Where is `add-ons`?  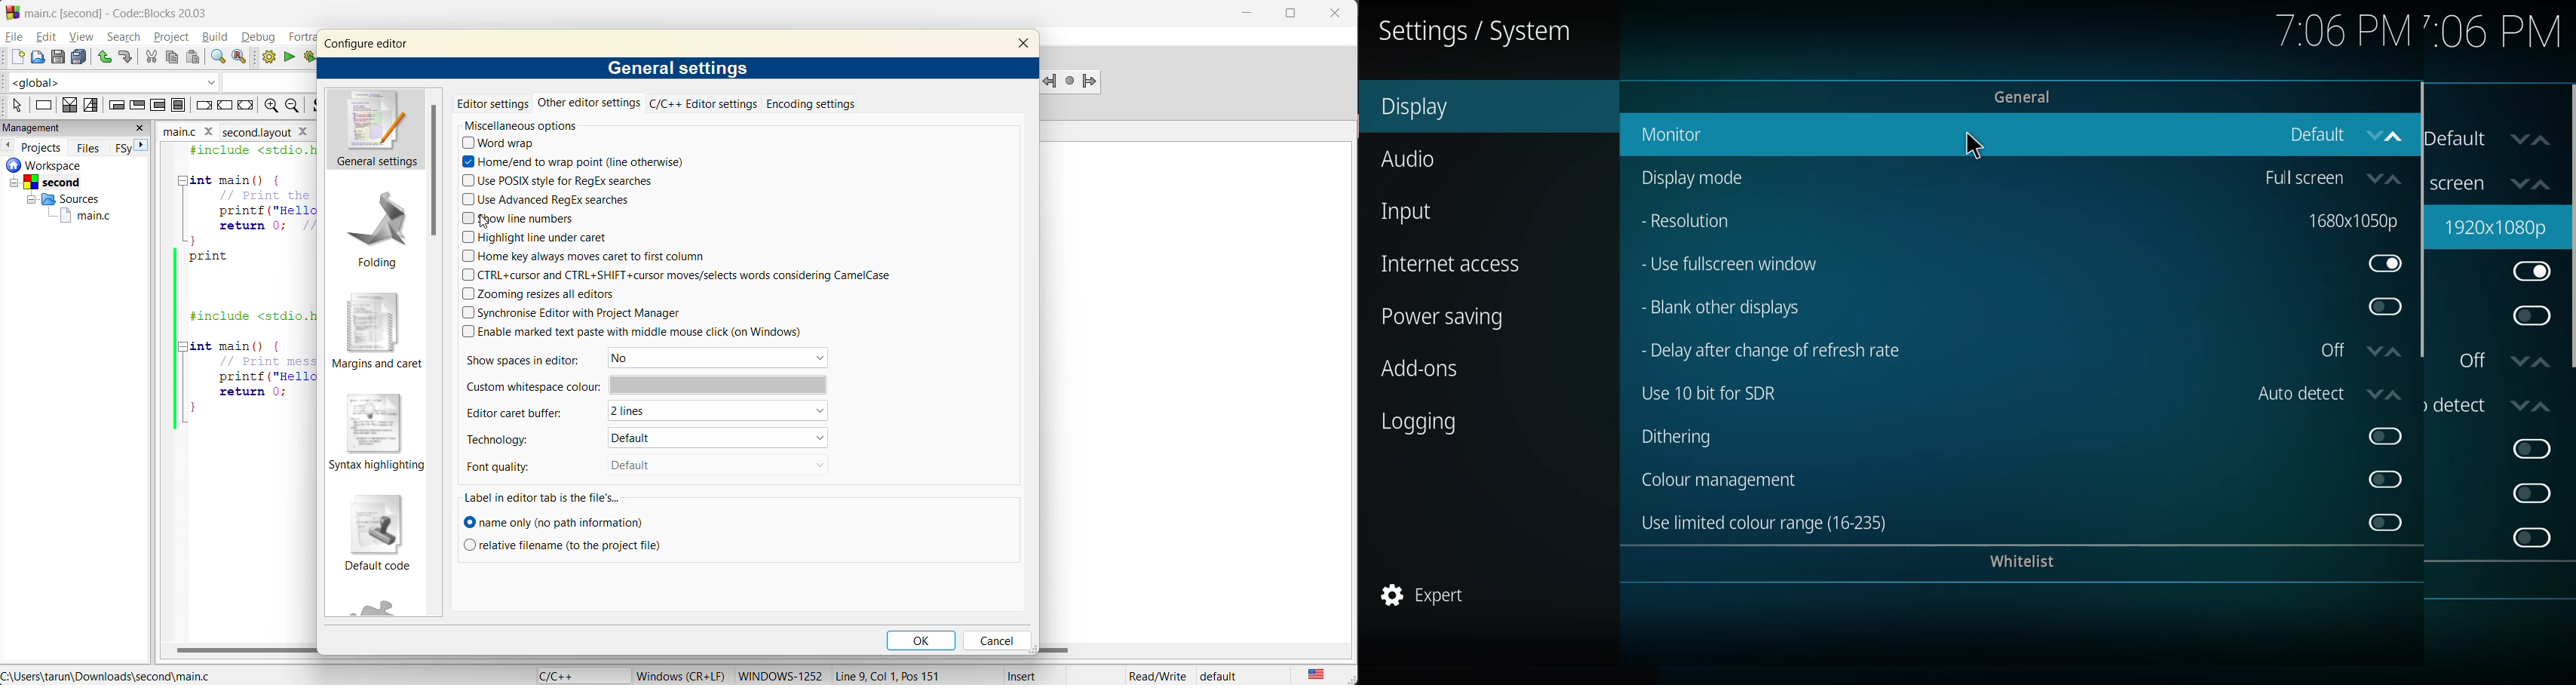 add-ons is located at coordinates (1435, 378).